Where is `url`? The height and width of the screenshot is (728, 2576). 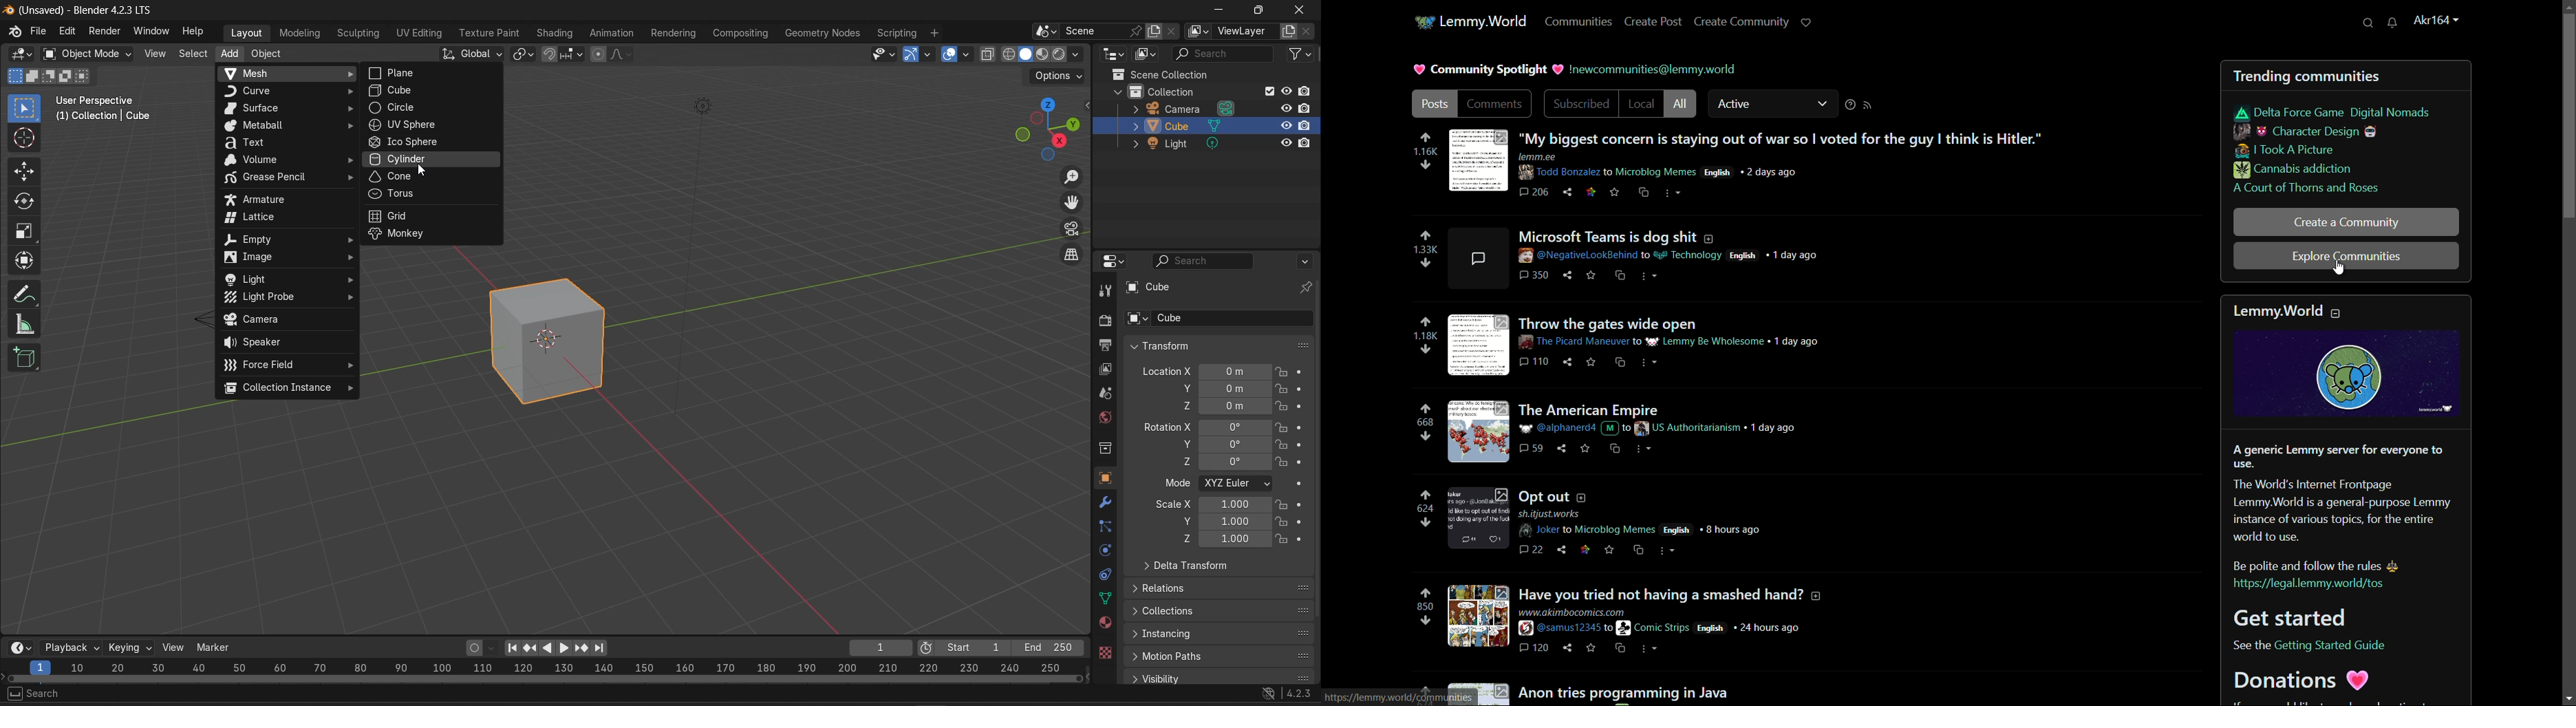
url is located at coordinates (1403, 696).